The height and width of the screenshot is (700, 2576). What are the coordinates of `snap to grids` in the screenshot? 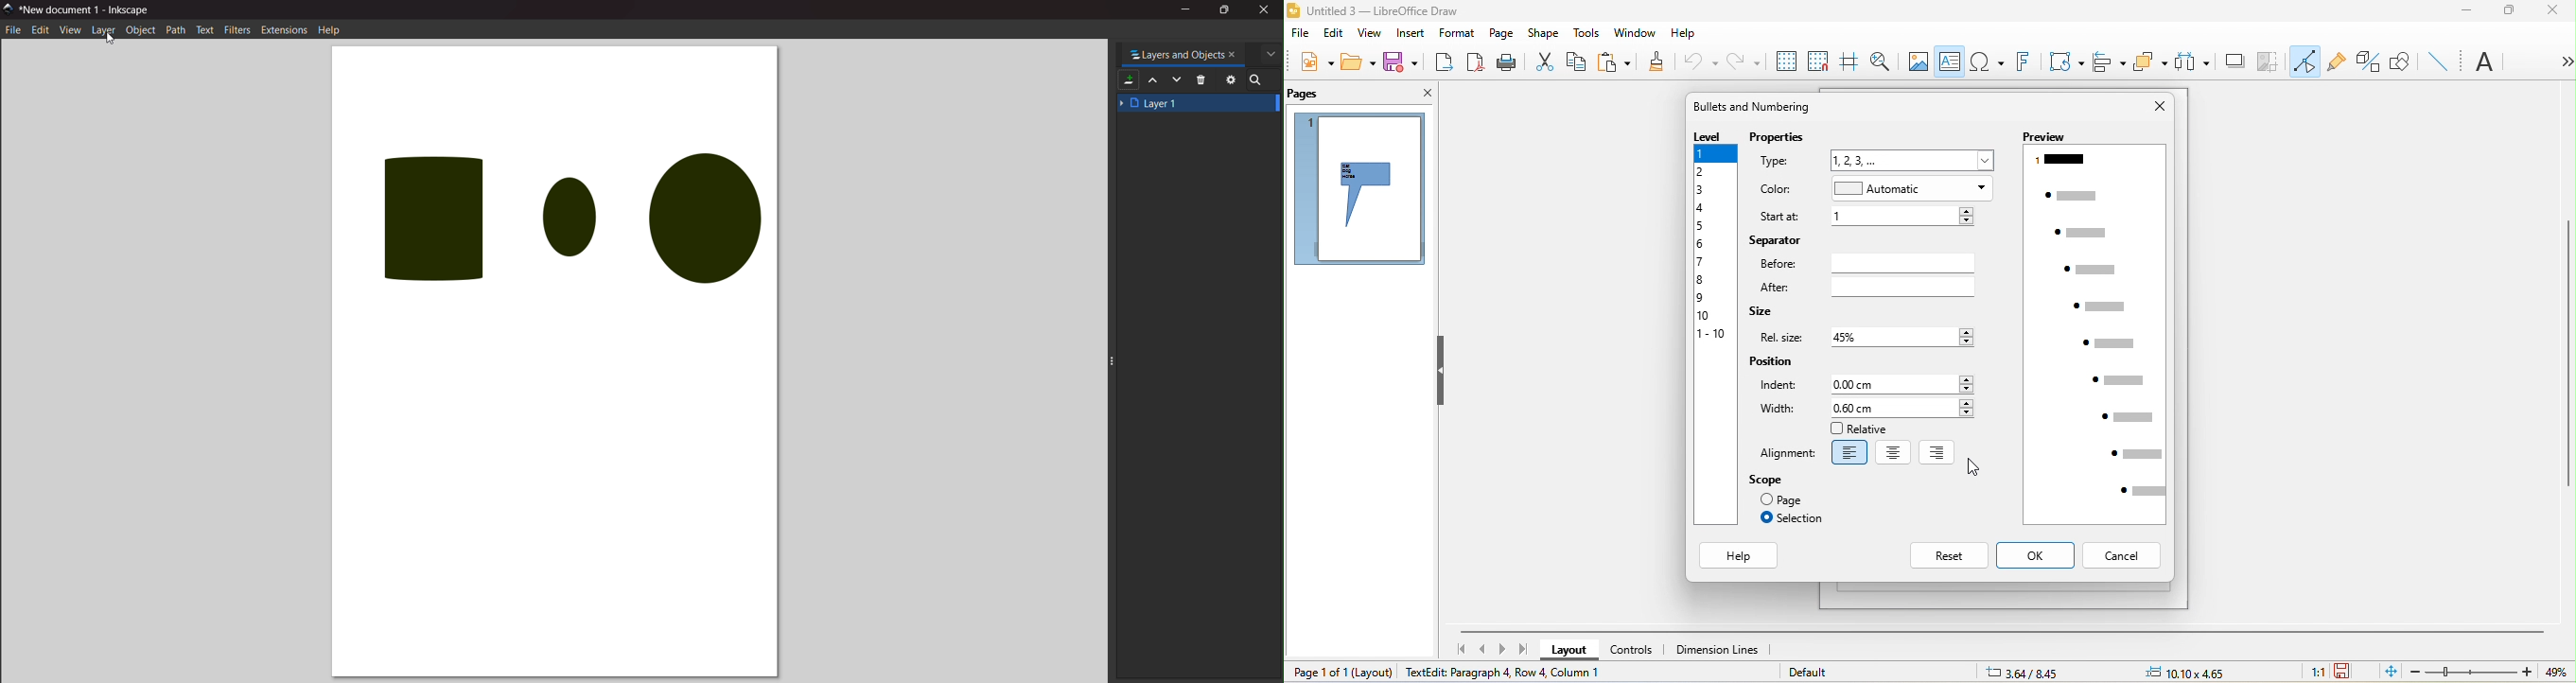 It's located at (1818, 63).